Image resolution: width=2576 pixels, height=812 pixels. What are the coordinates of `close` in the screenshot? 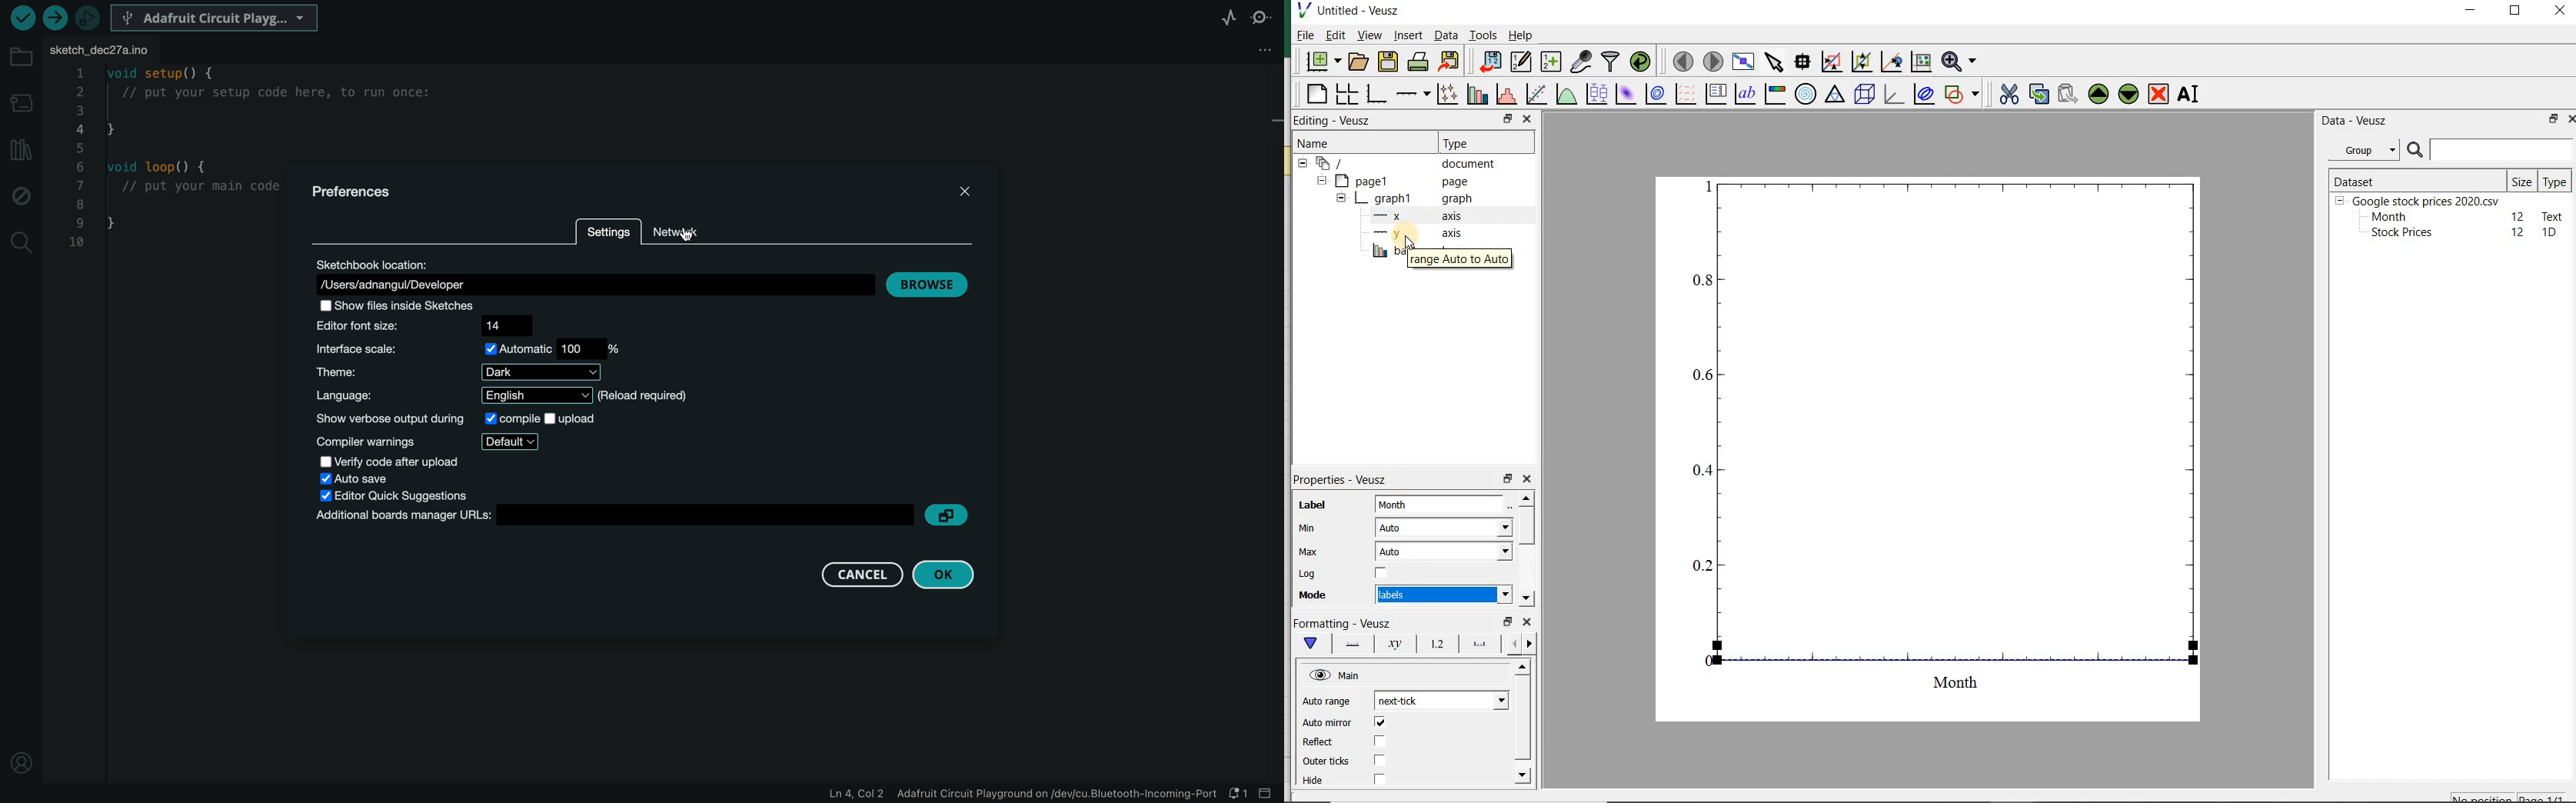 It's located at (2560, 12).